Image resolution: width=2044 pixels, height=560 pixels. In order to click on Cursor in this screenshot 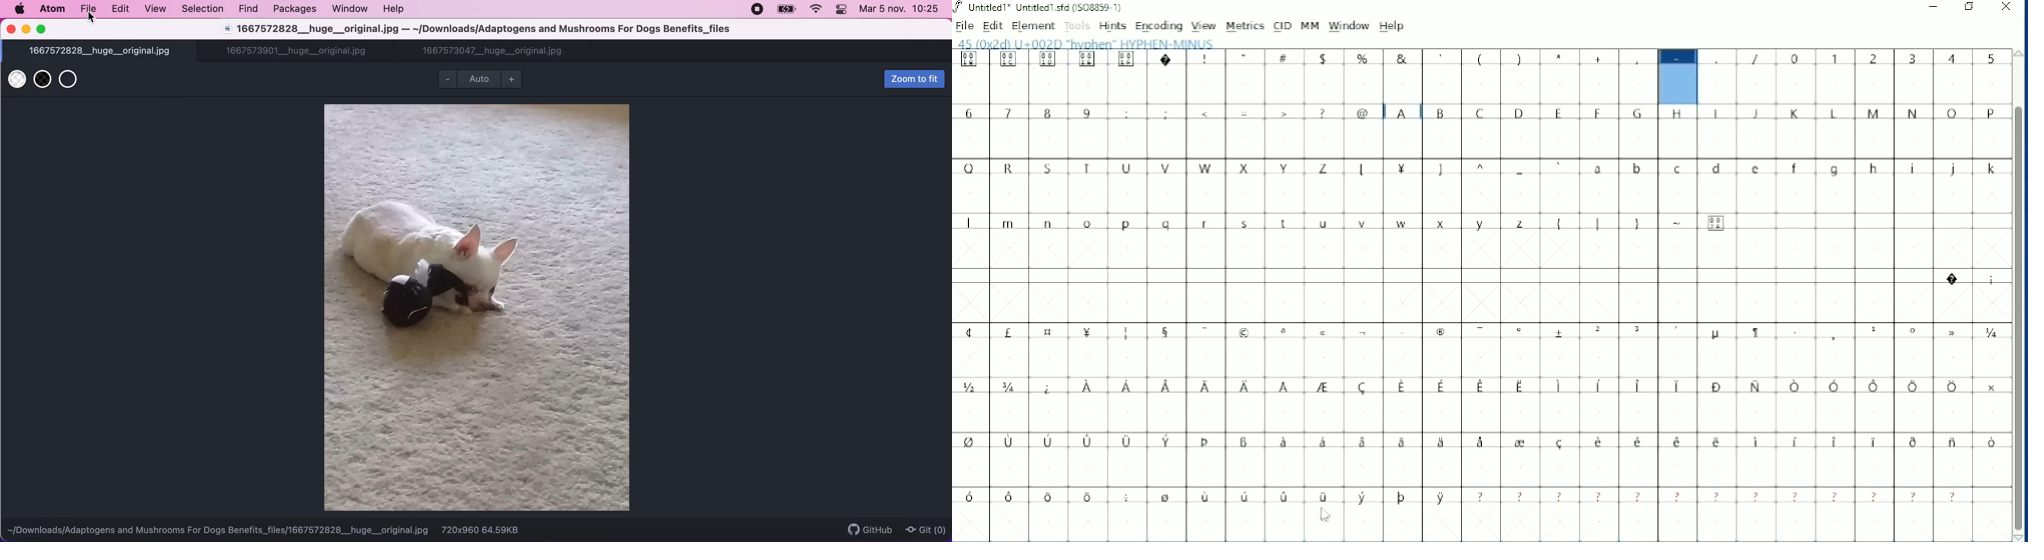, I will do `click(1327, 515)`.